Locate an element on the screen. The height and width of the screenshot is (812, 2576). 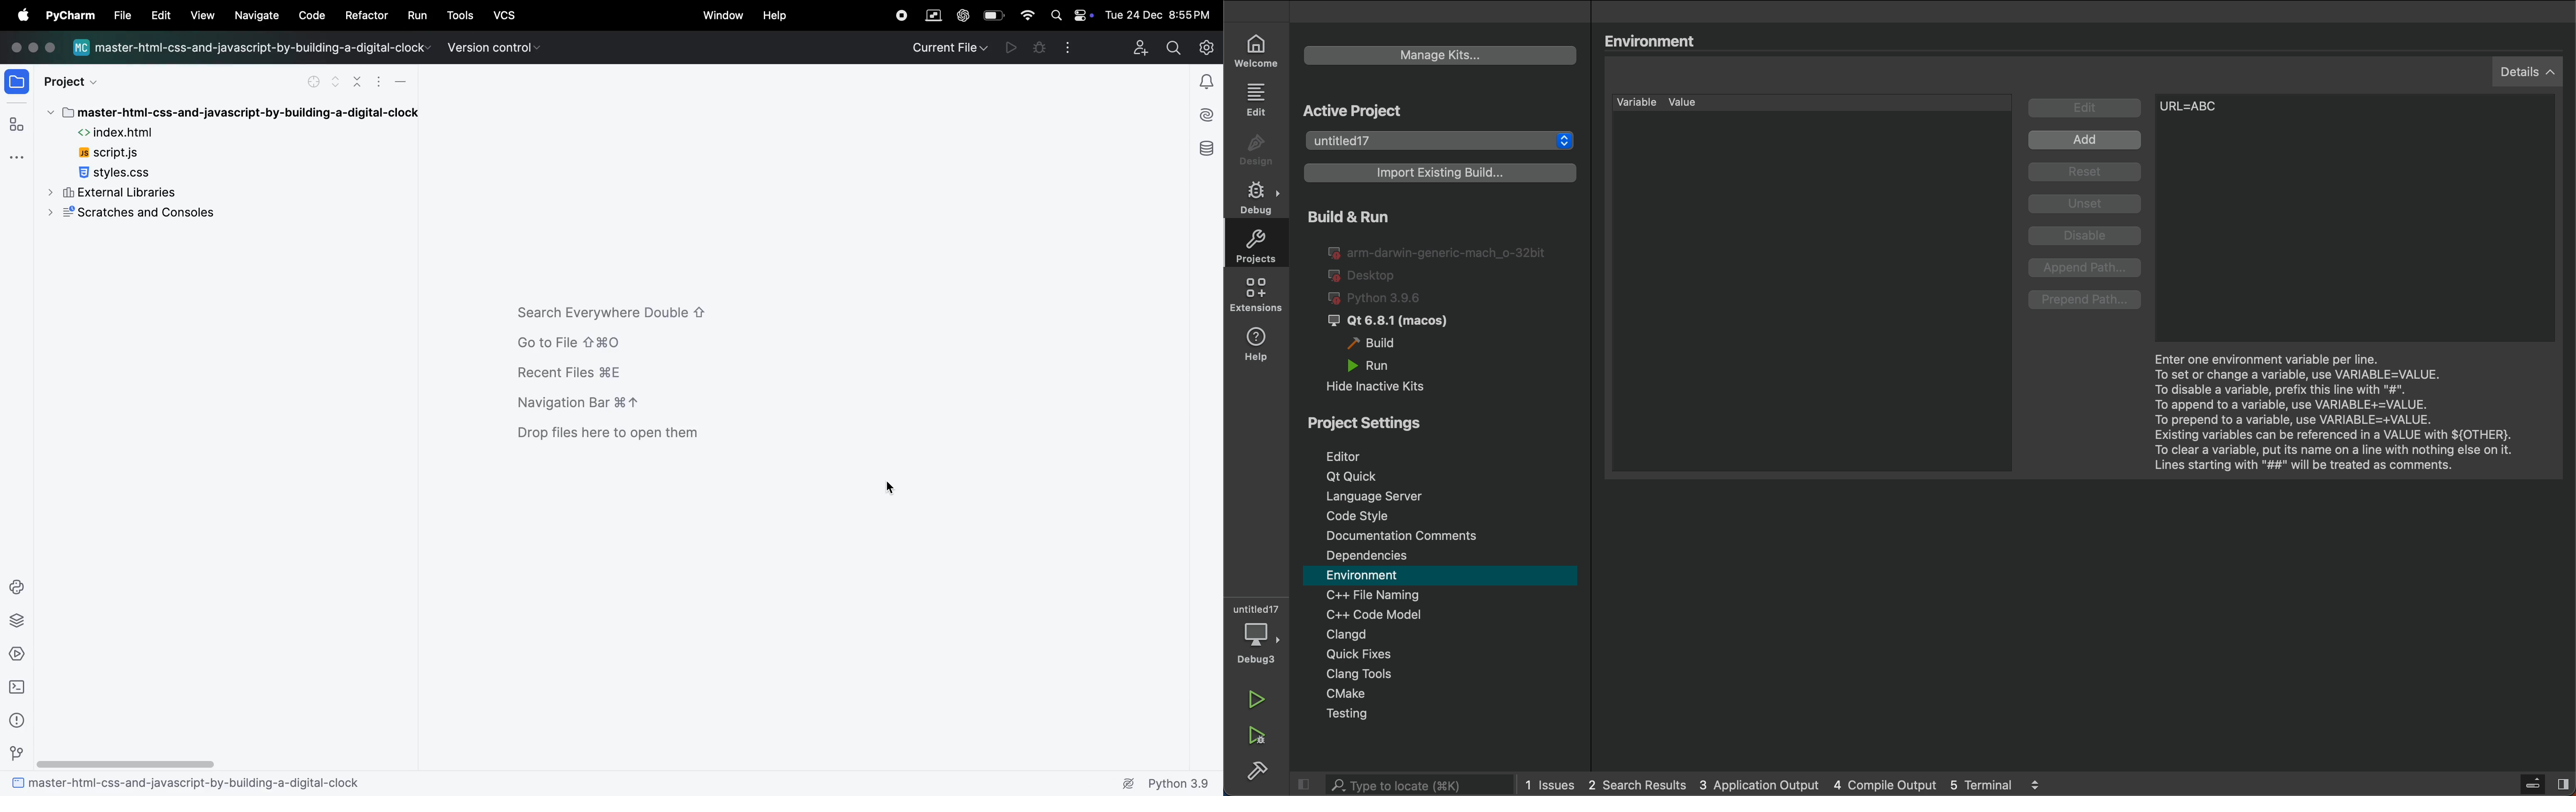
search is located at coordinates (1173, 47).